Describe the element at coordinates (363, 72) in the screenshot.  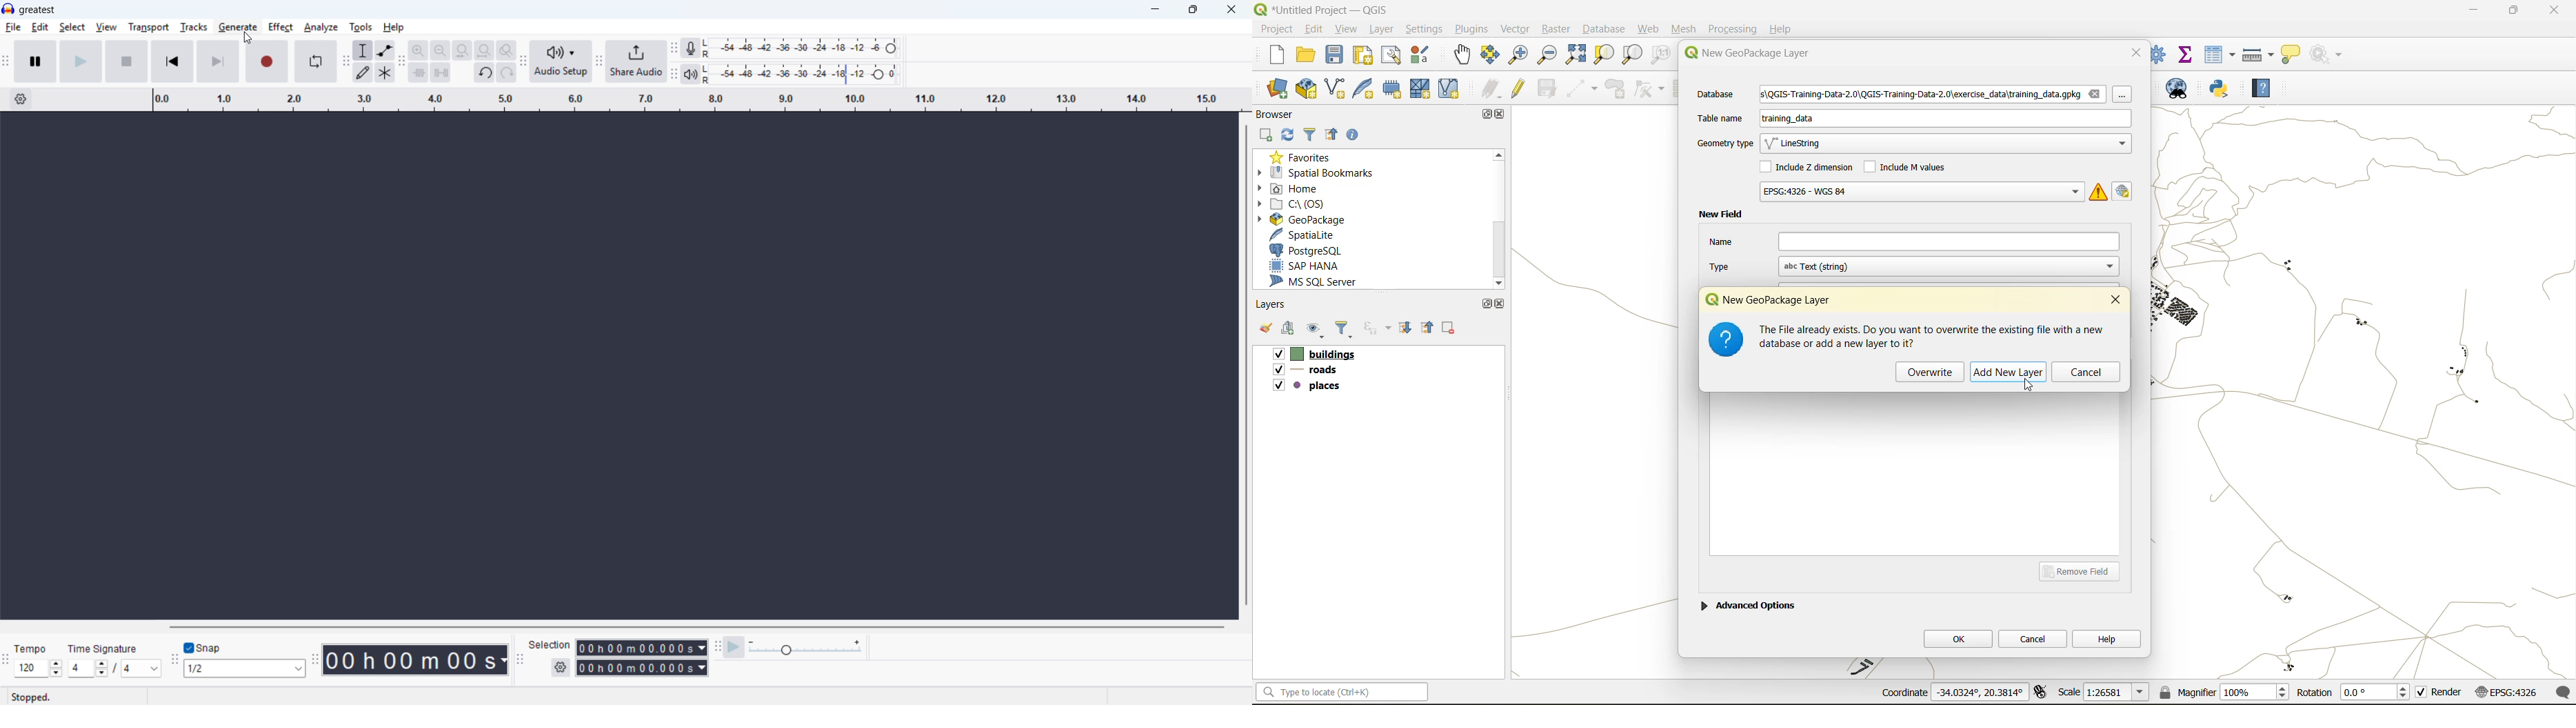
I see `draw tool` at that location.